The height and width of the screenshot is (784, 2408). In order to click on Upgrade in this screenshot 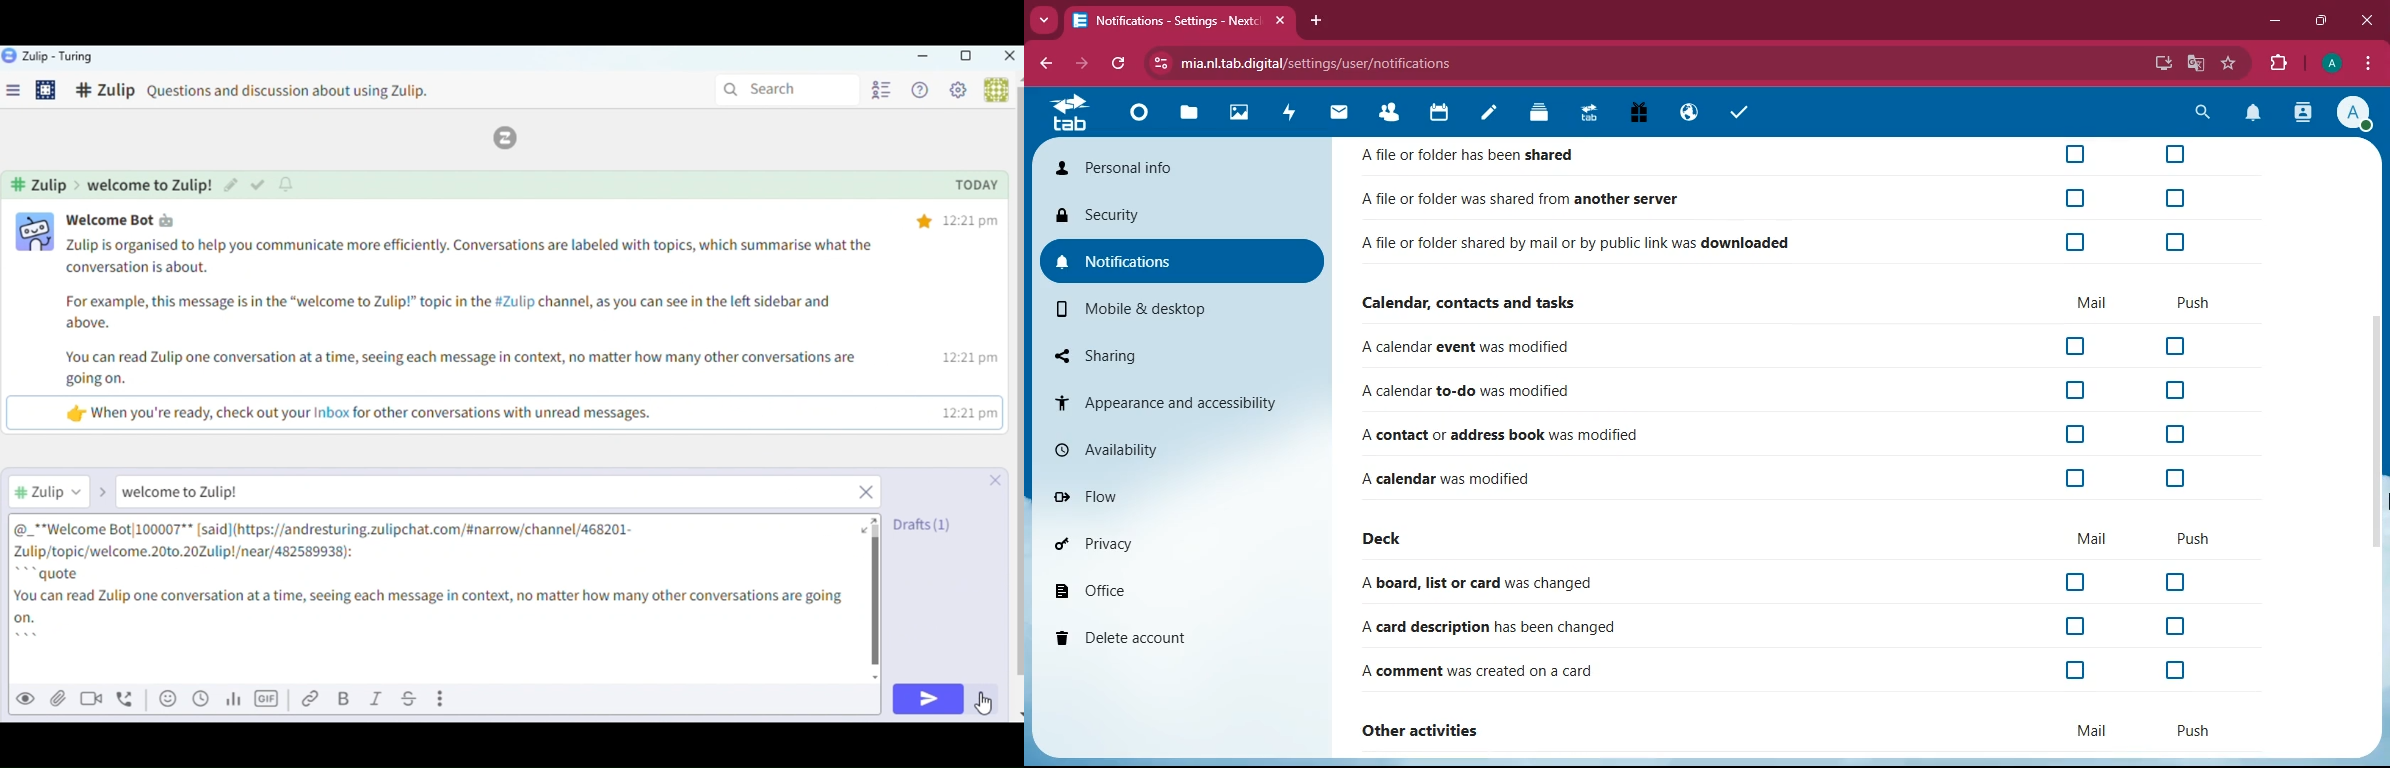, I will do `click(1590, 115)`.